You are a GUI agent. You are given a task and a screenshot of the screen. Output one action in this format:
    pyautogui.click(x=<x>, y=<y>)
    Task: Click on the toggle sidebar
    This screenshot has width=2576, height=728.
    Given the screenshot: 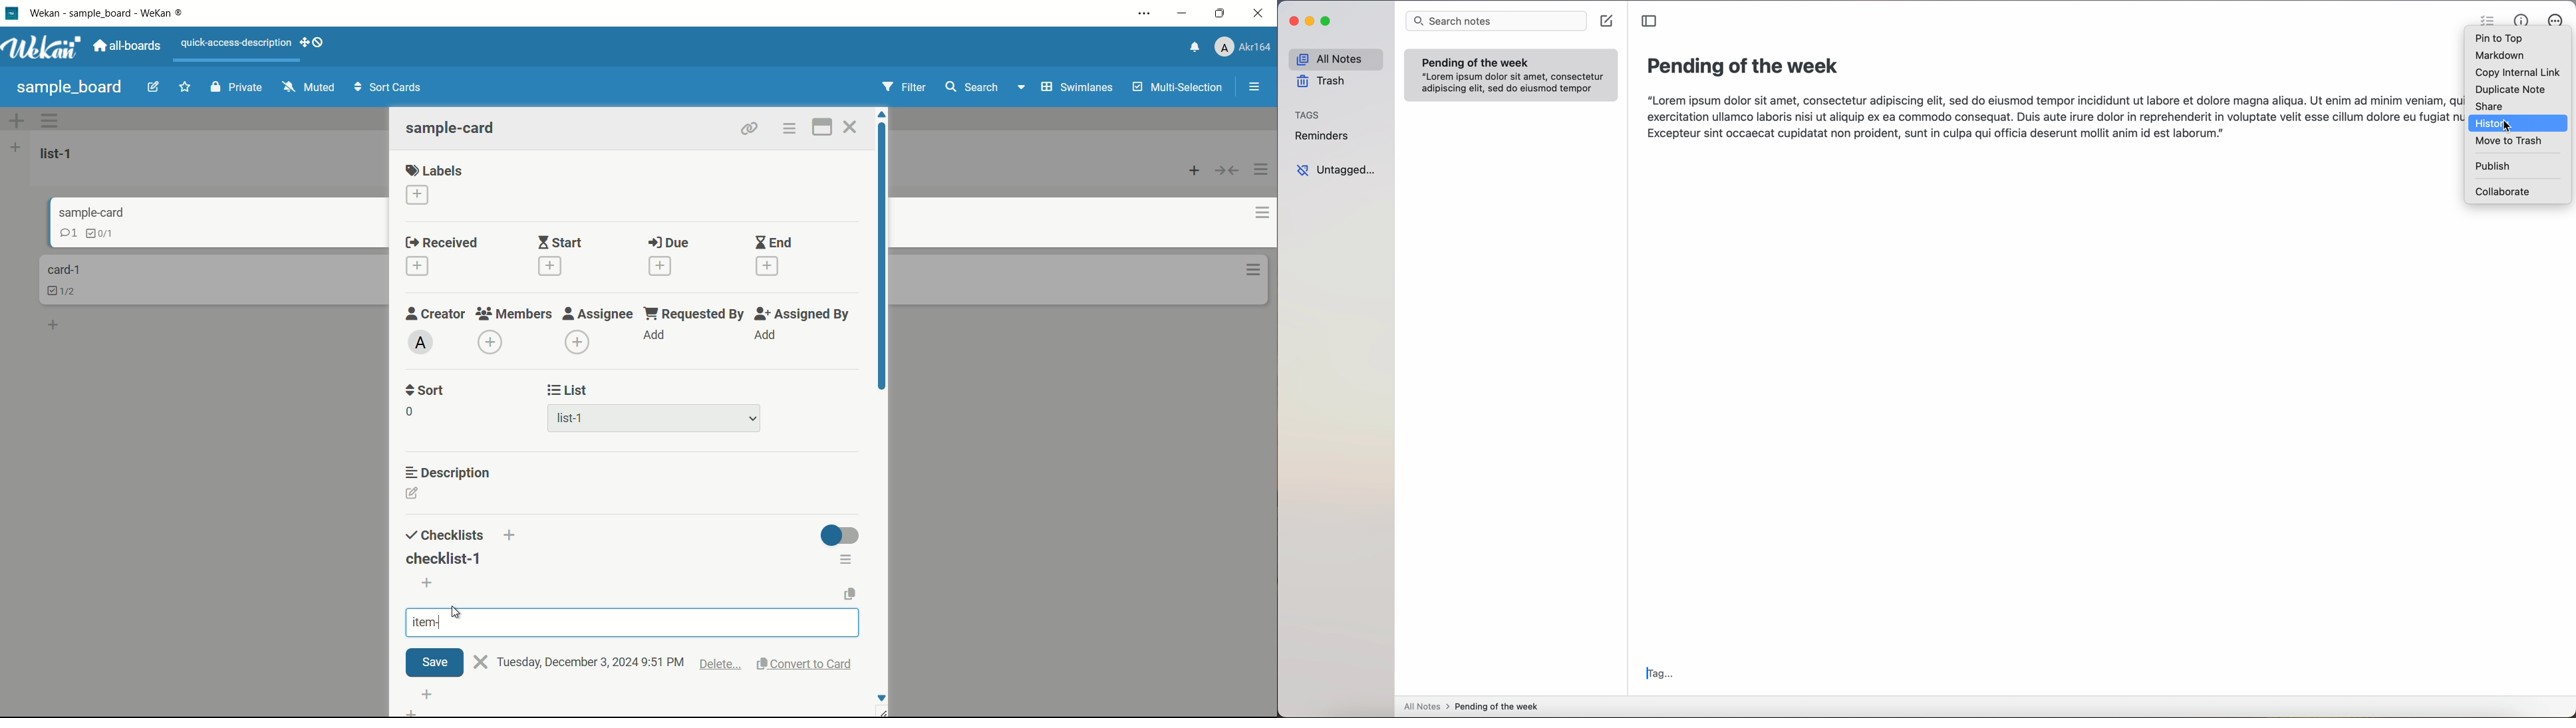 What is the action you would take?
    pyautogui.click(x=1651, y=21)
    